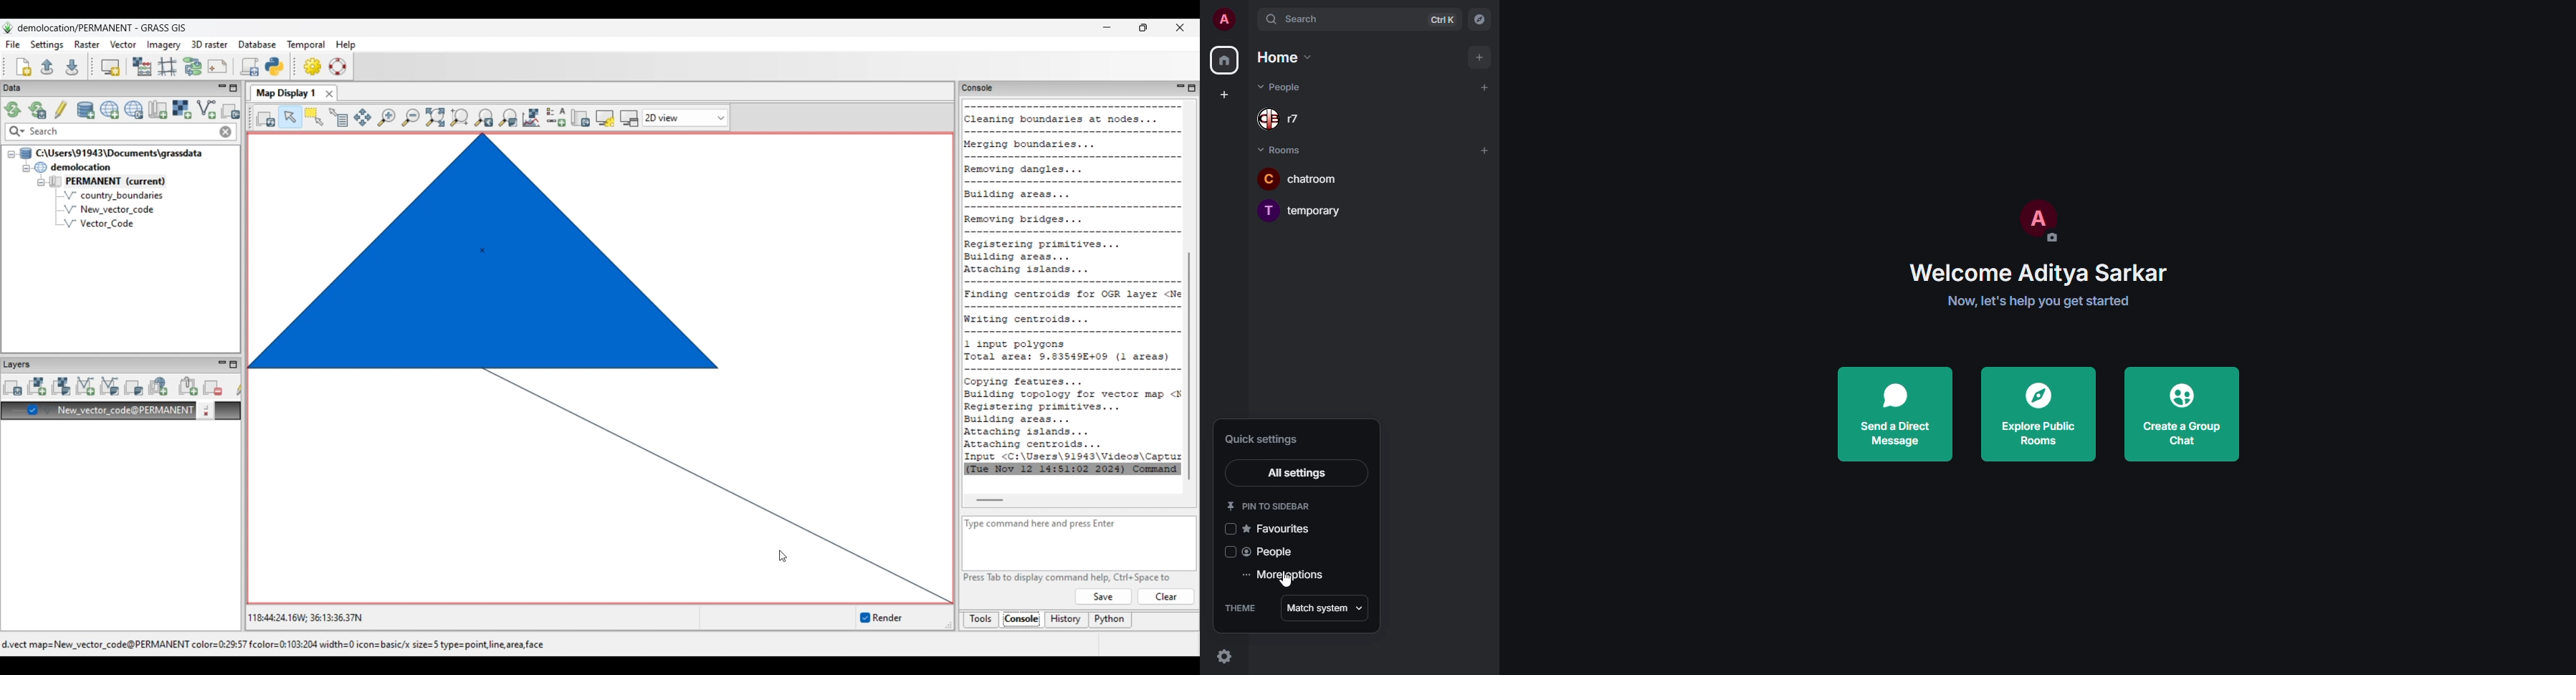 Image resolution: width=2576 pixels, height=700 pixels. Describe the element at coordinates (2043, 300) in the screenshot. I see `get started` at that location.